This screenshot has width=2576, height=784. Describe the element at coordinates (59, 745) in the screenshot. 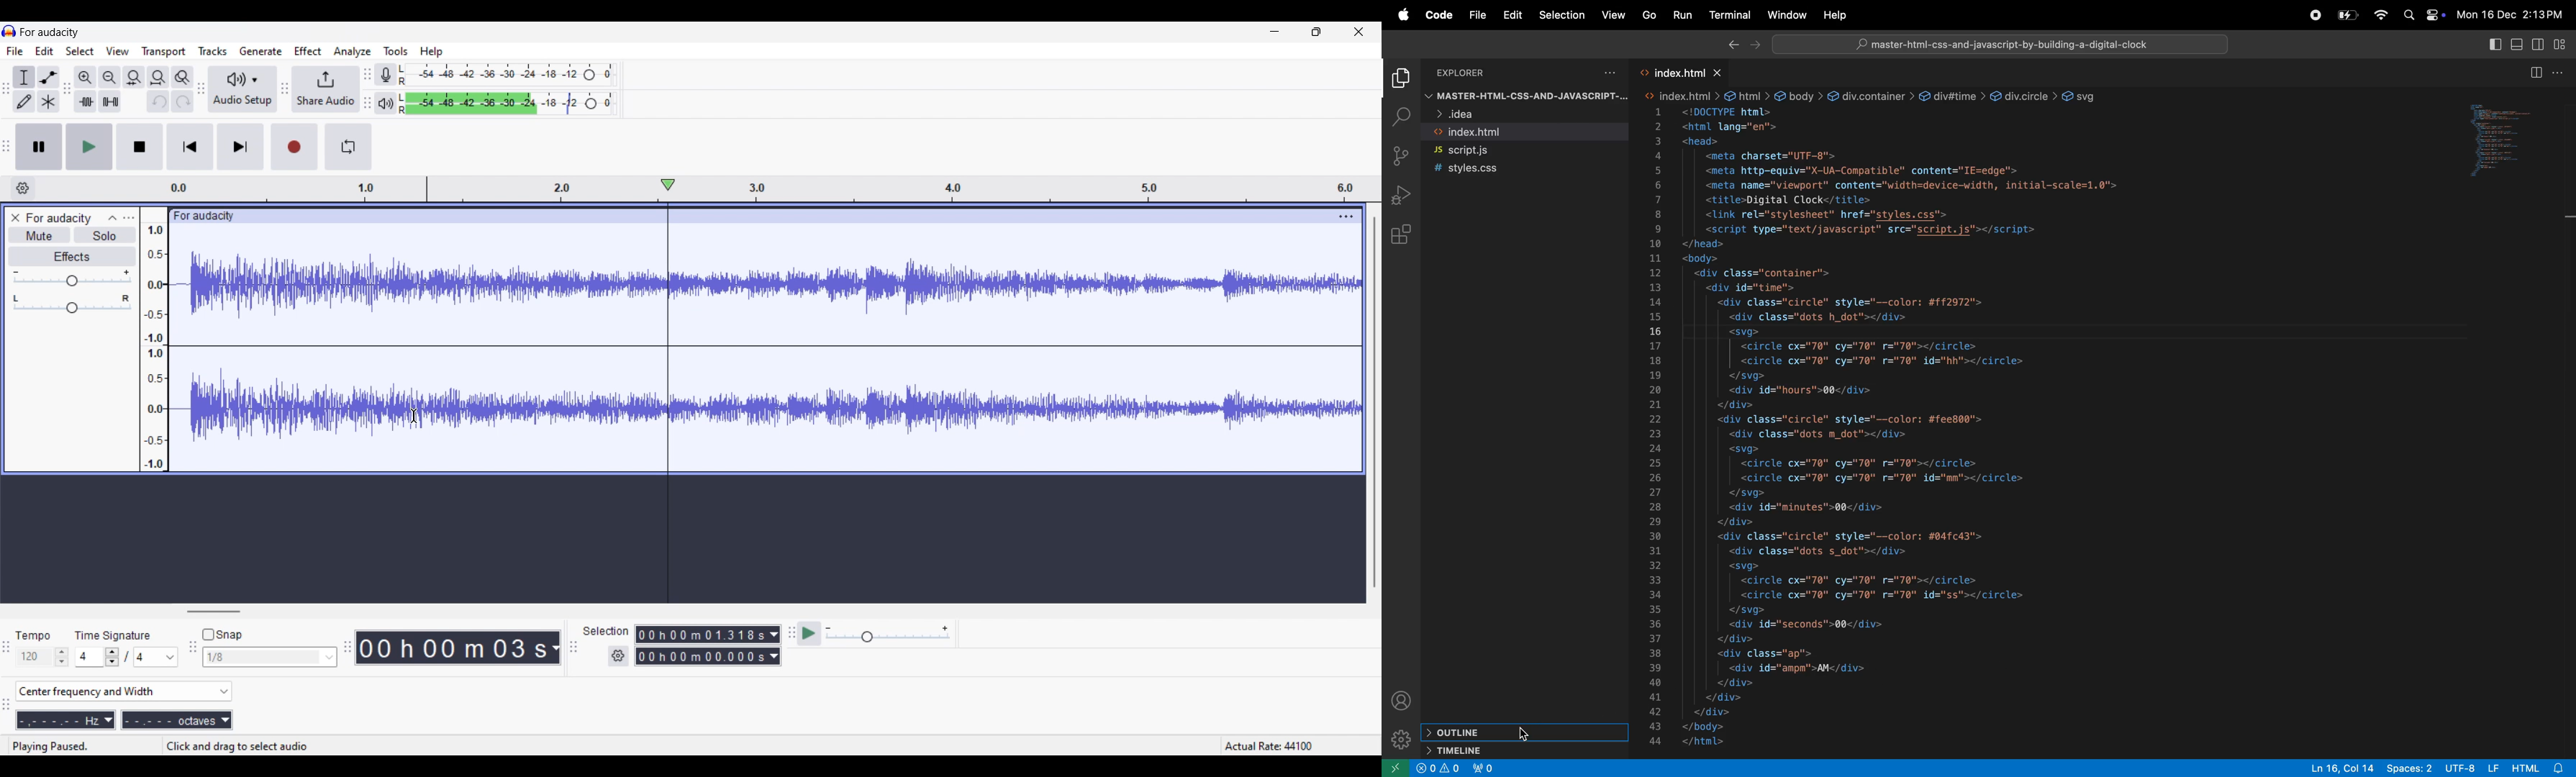

I see `Status of sound` at that location.